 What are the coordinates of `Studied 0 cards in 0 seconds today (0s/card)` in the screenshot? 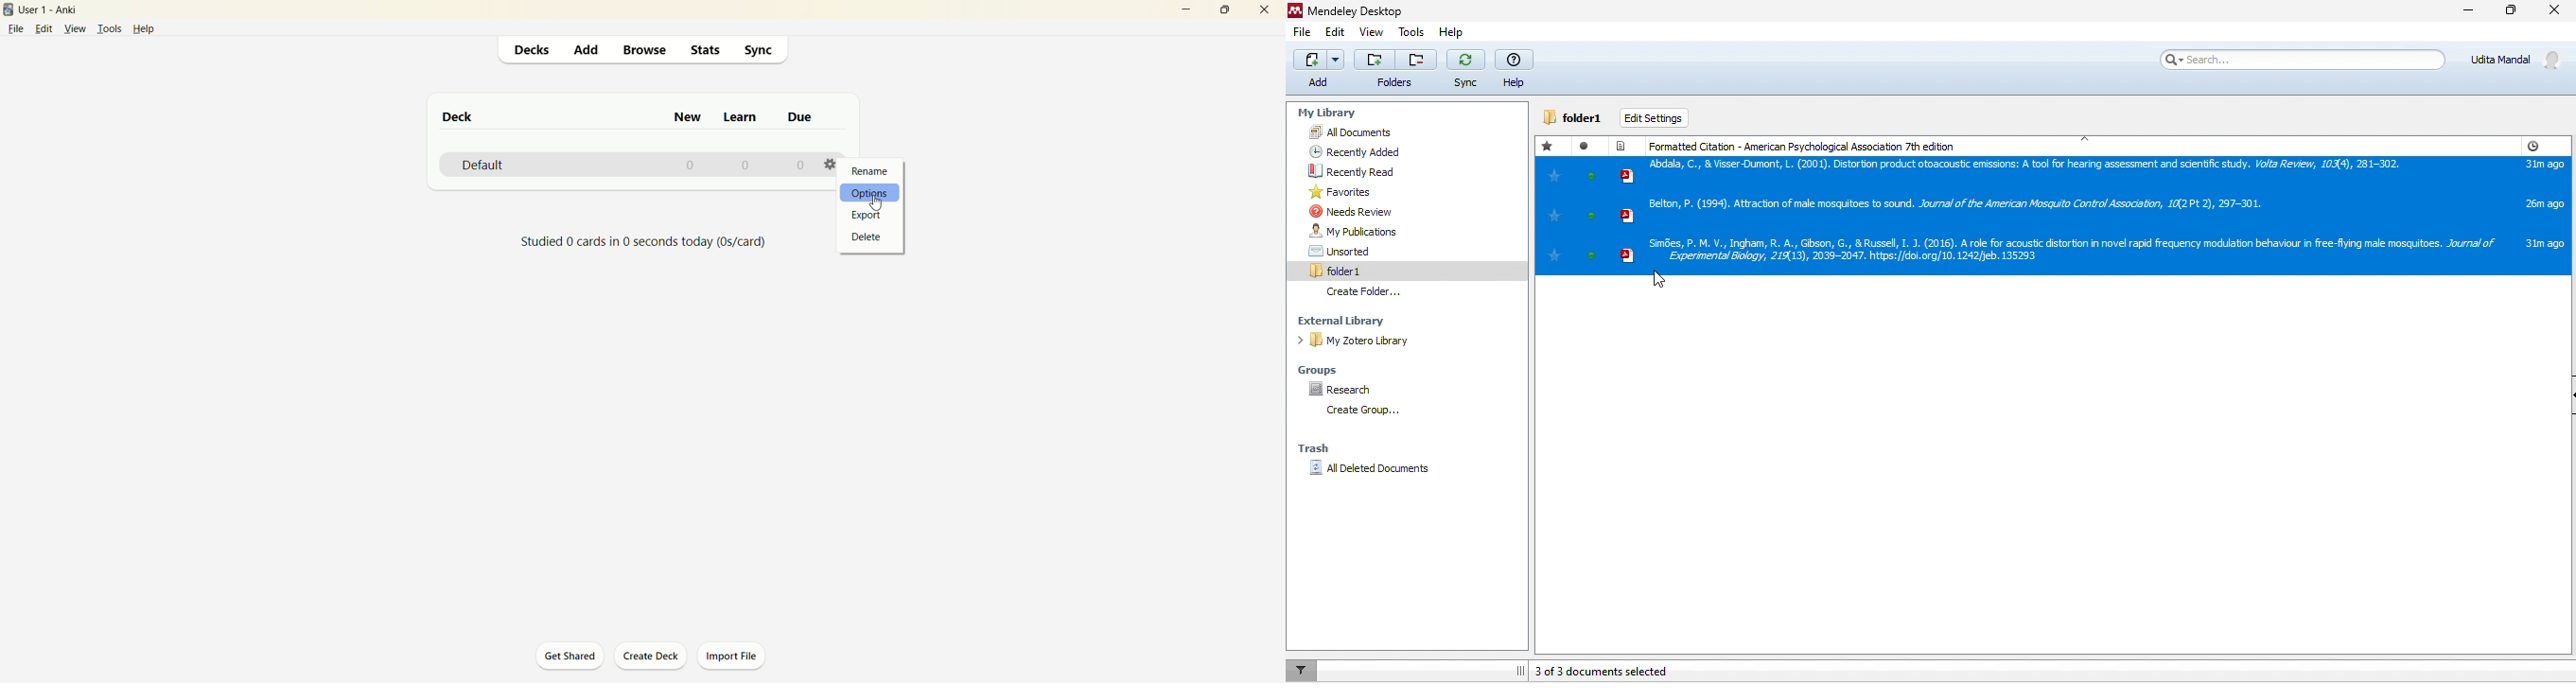 It's located at (645, 242).